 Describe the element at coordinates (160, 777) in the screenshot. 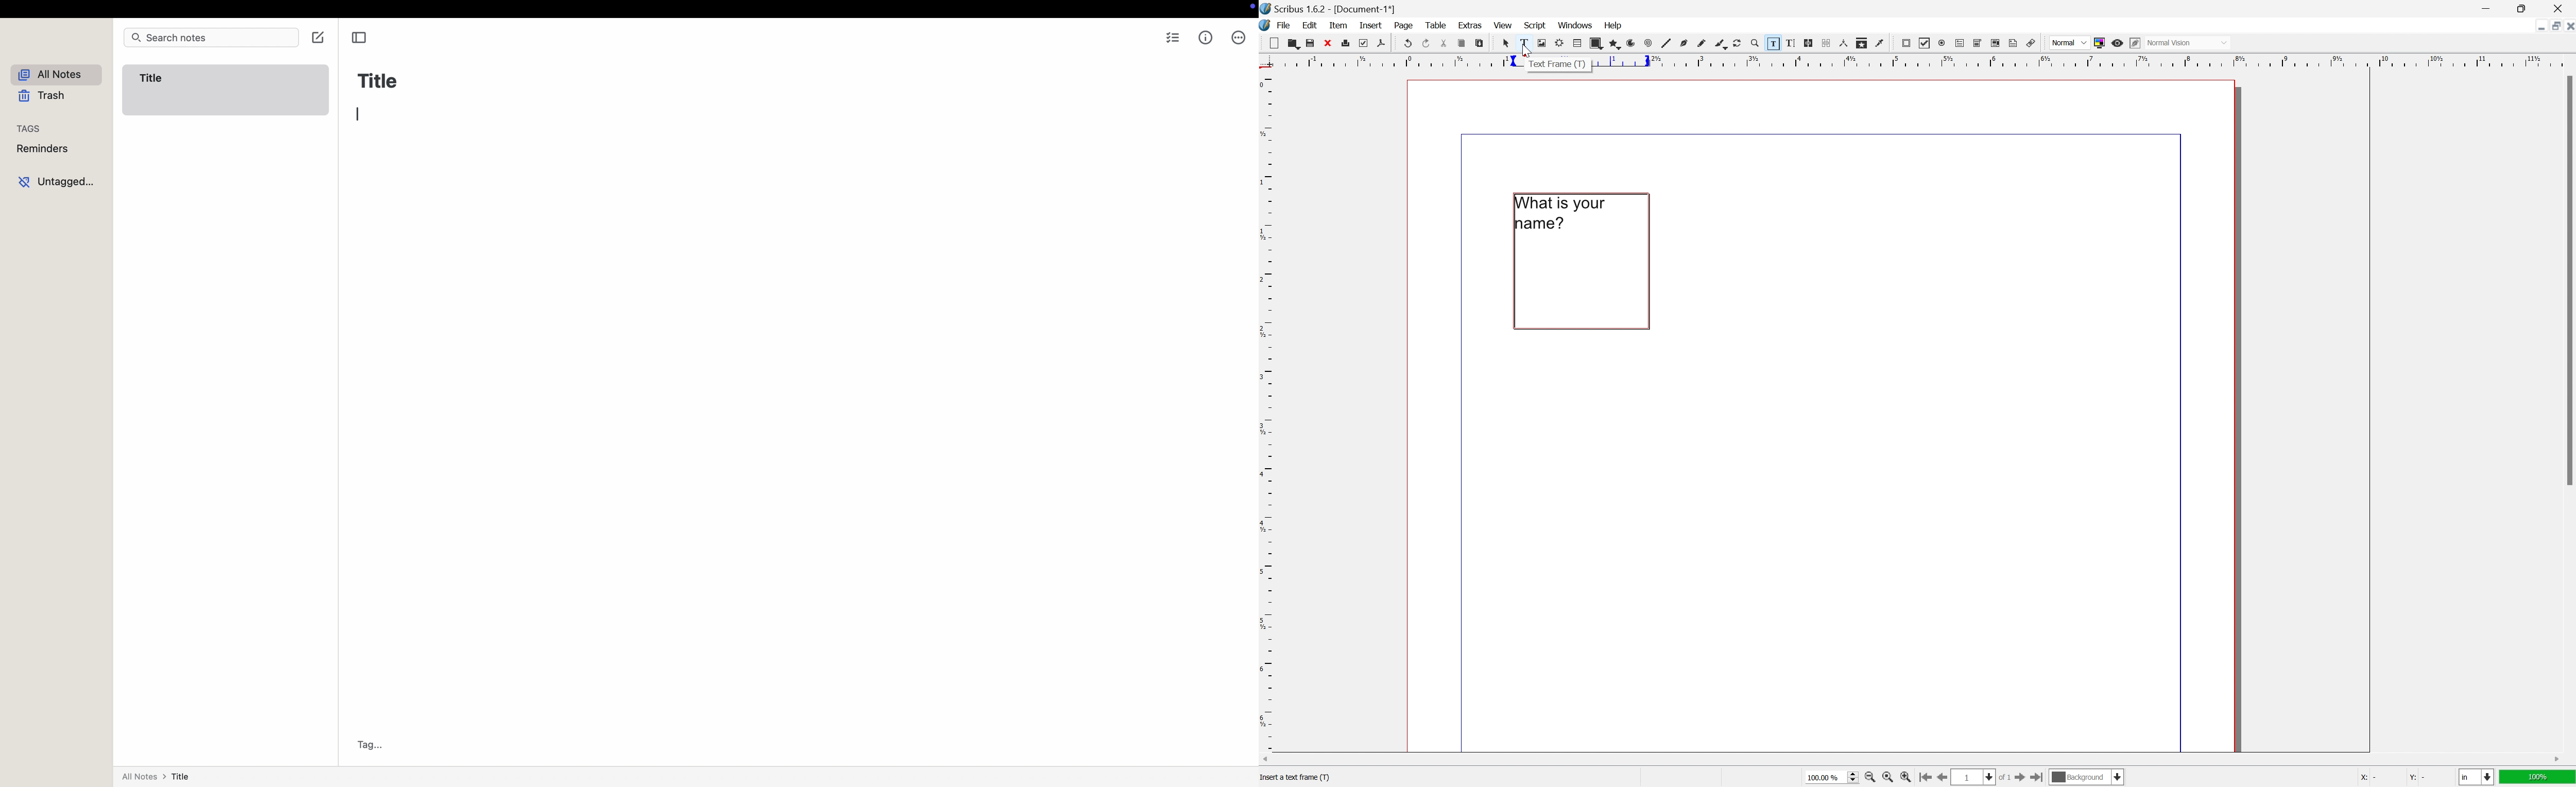

I see `all notes > title` at that location.